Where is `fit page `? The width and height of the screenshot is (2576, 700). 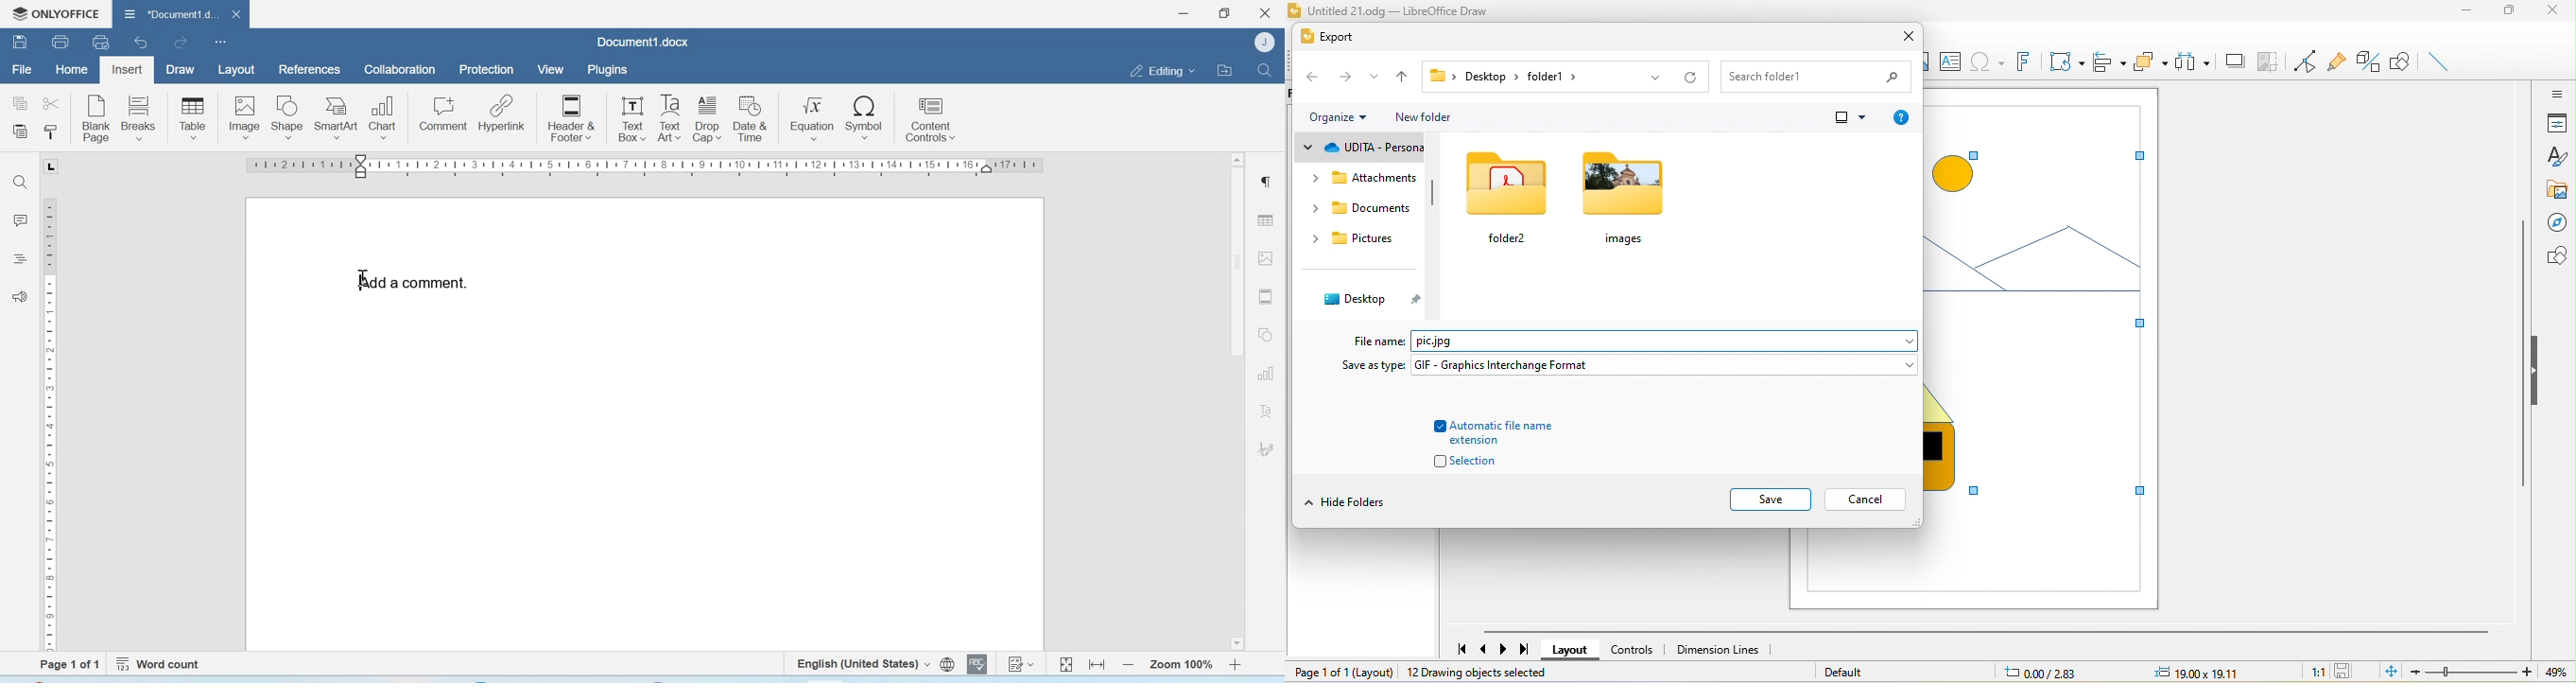 fit page  is located at coordinates (2391, 672).